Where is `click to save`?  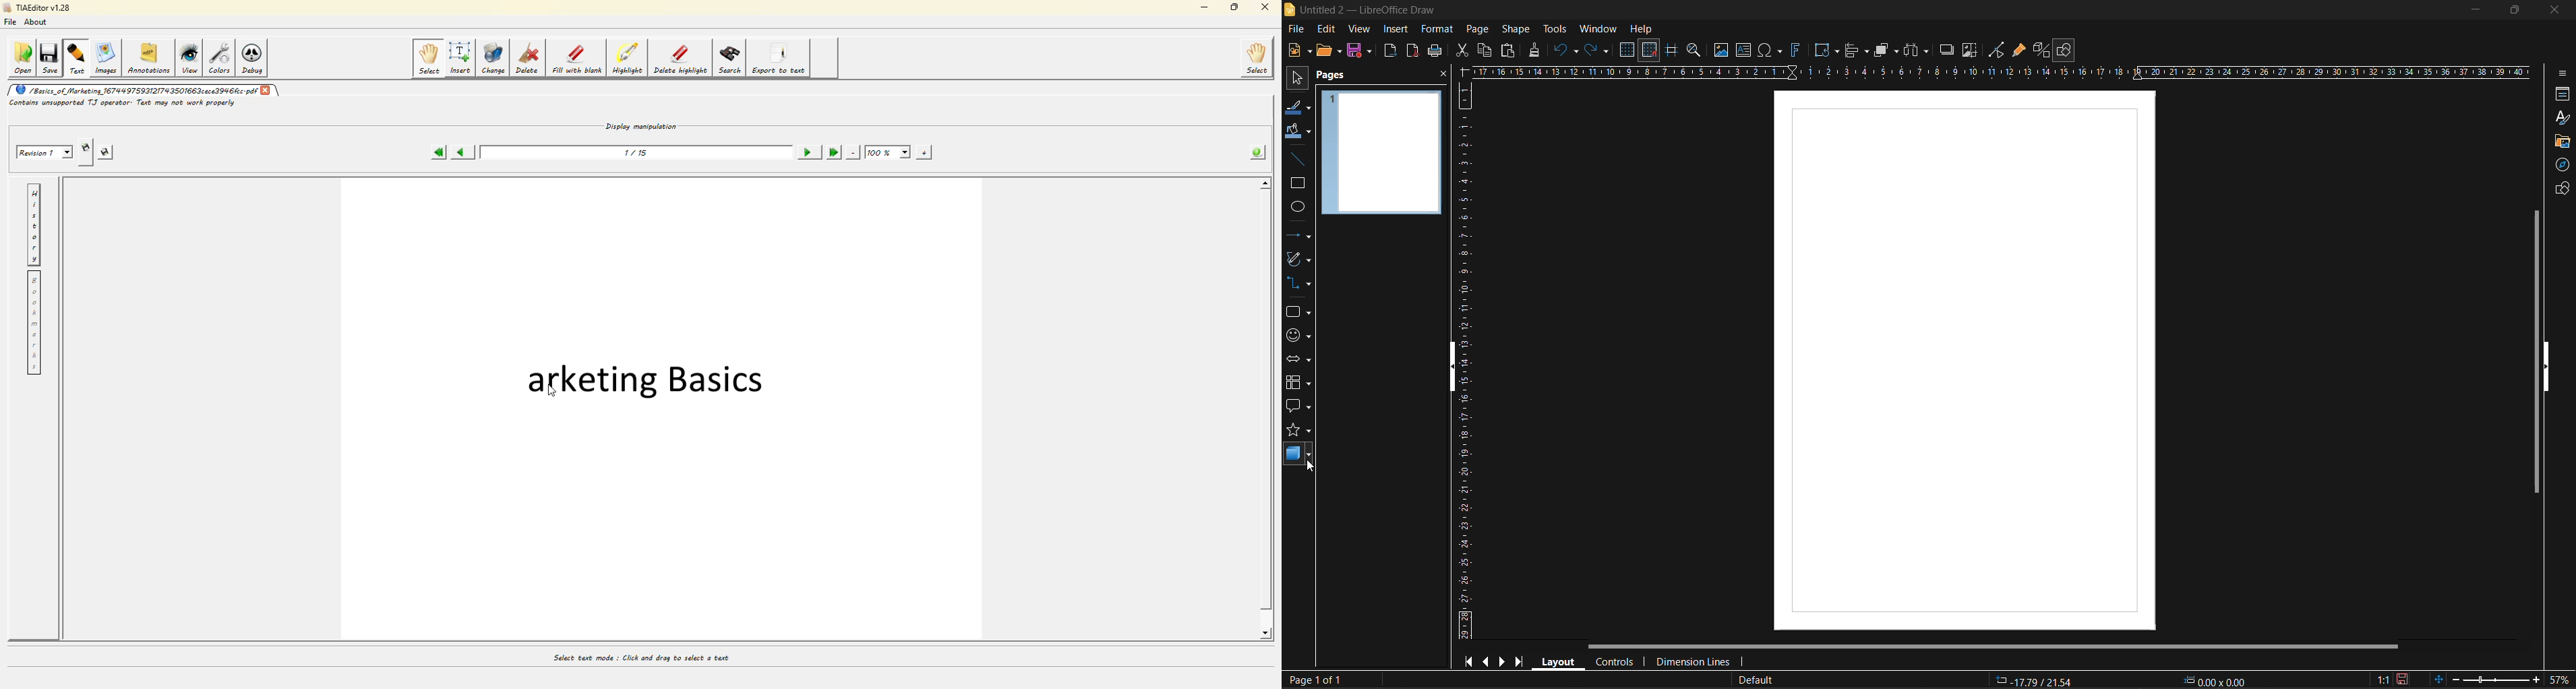 click to save is located at coordinates (2403, 678).